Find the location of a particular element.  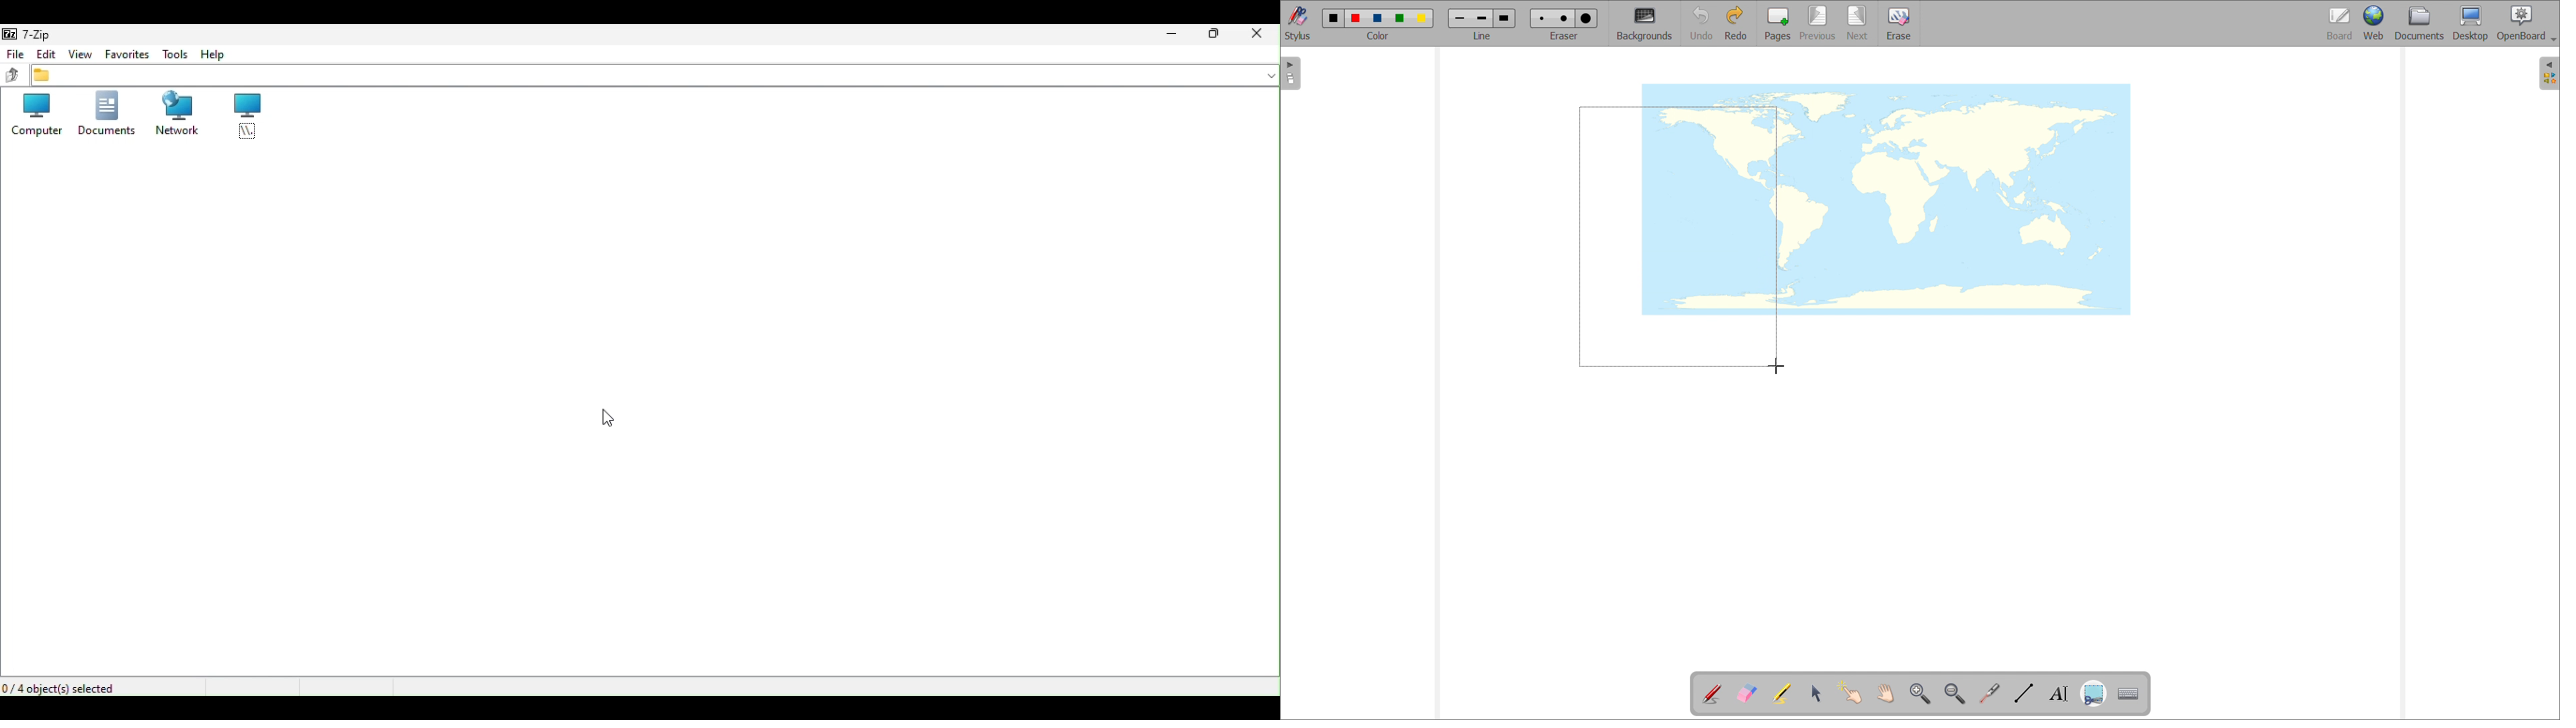

blue is located at coordinates (1378, 19).